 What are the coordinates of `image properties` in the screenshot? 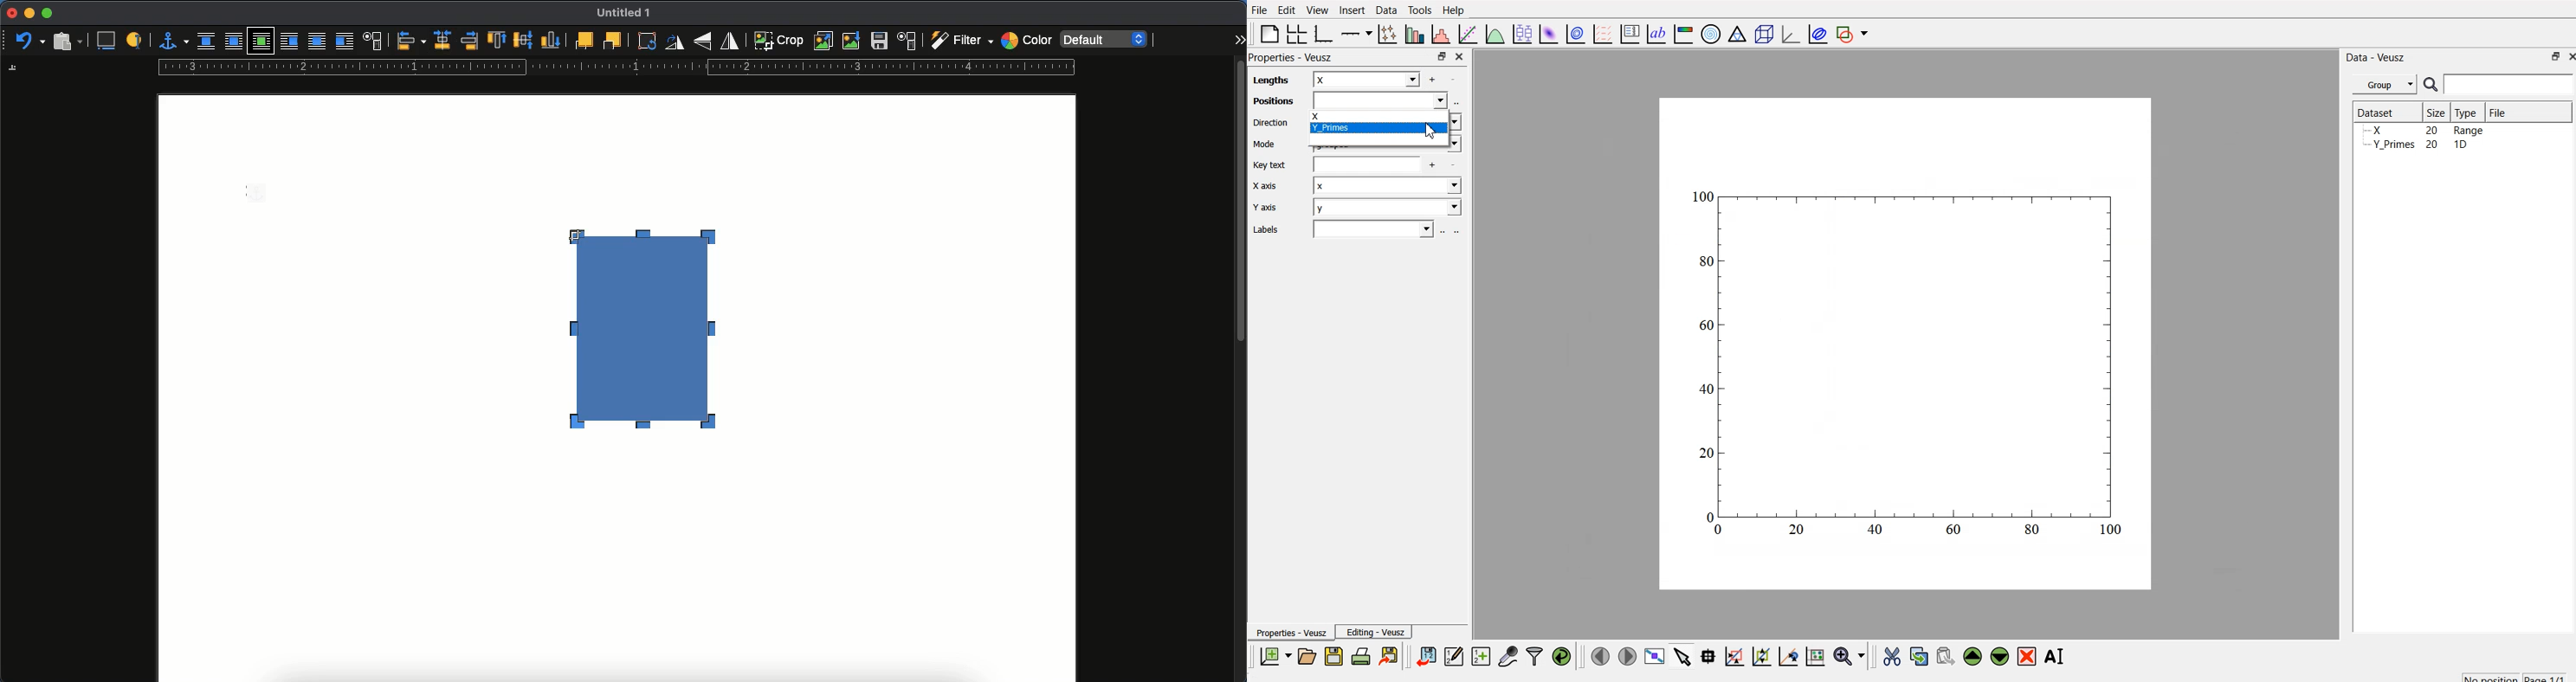 It's located at (907, 41).